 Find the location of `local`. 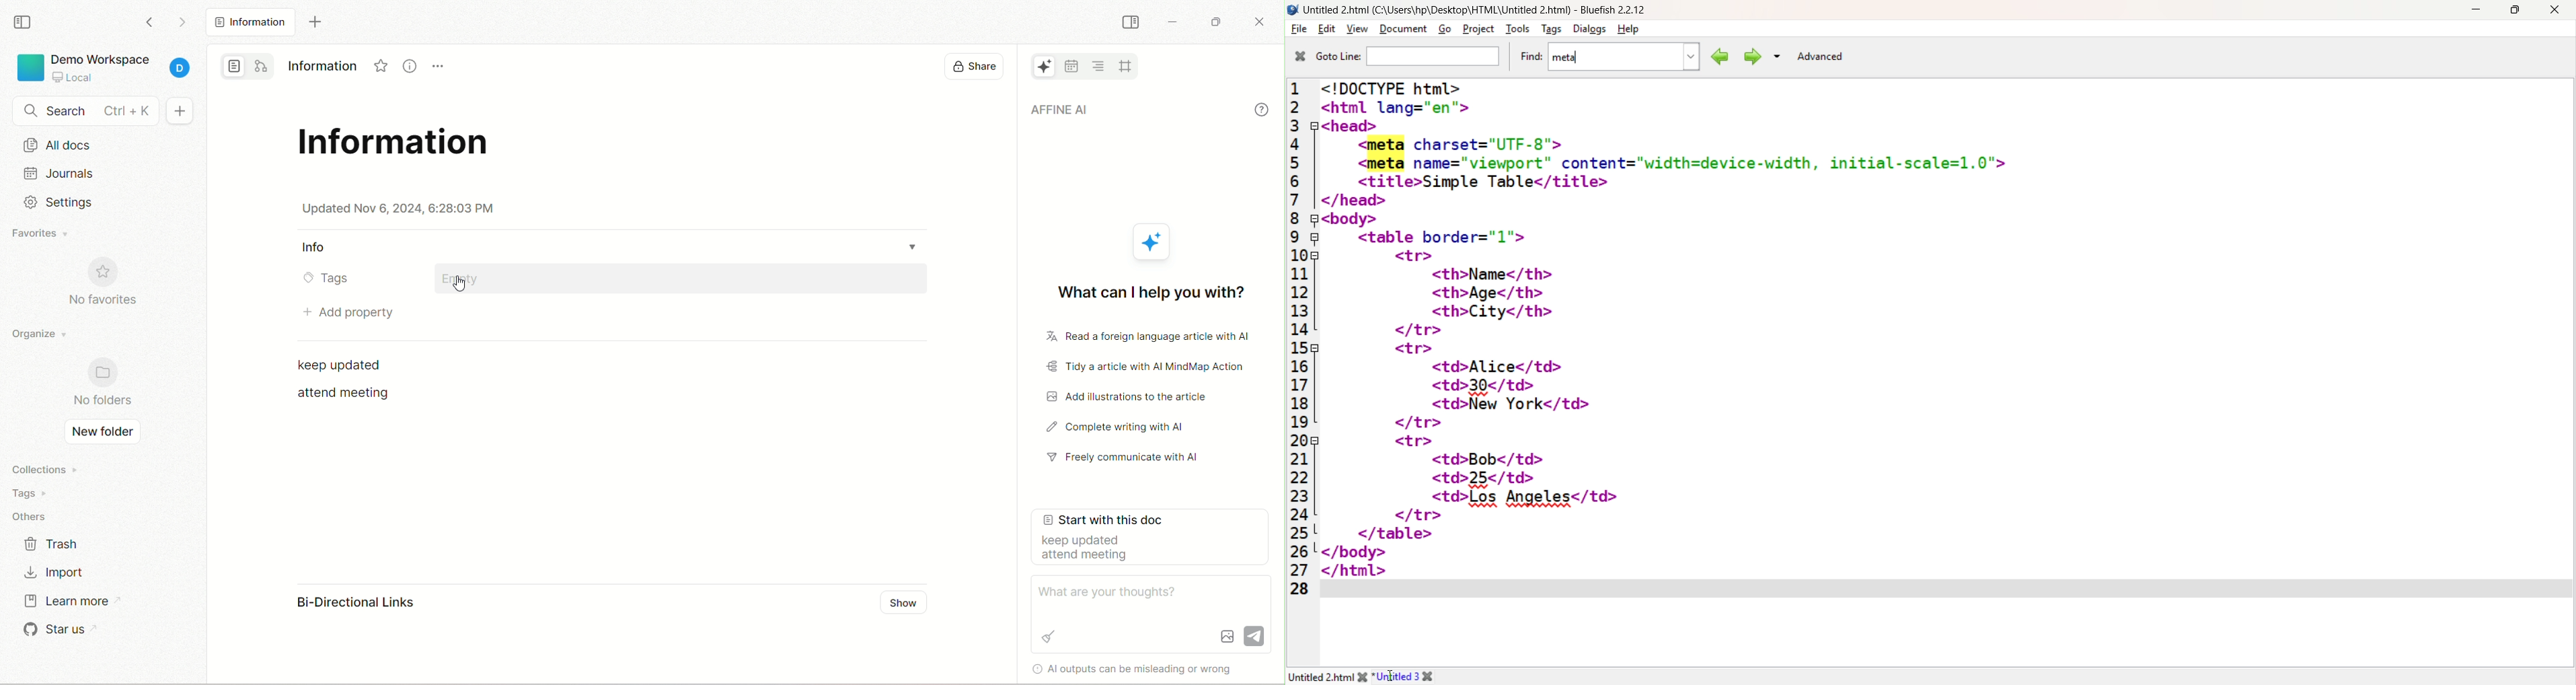

local is located at coordinates (72, 77).